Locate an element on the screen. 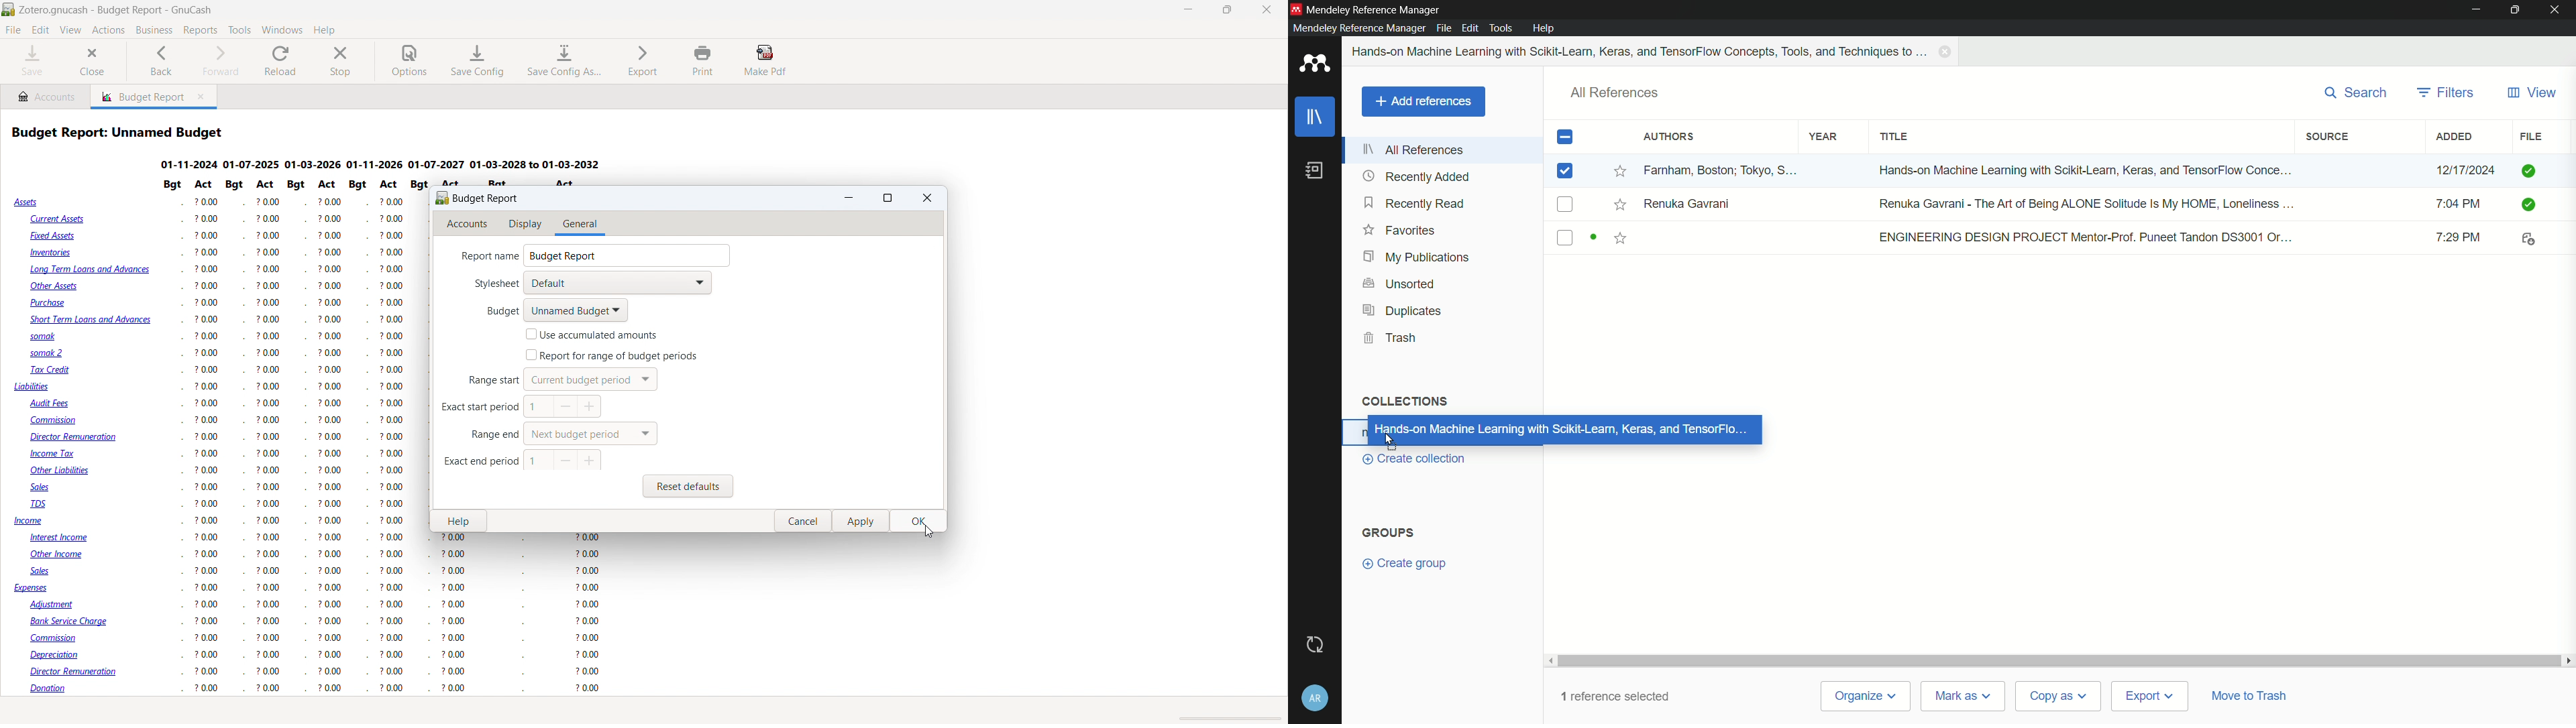  general is located at coordinates (579, 225).